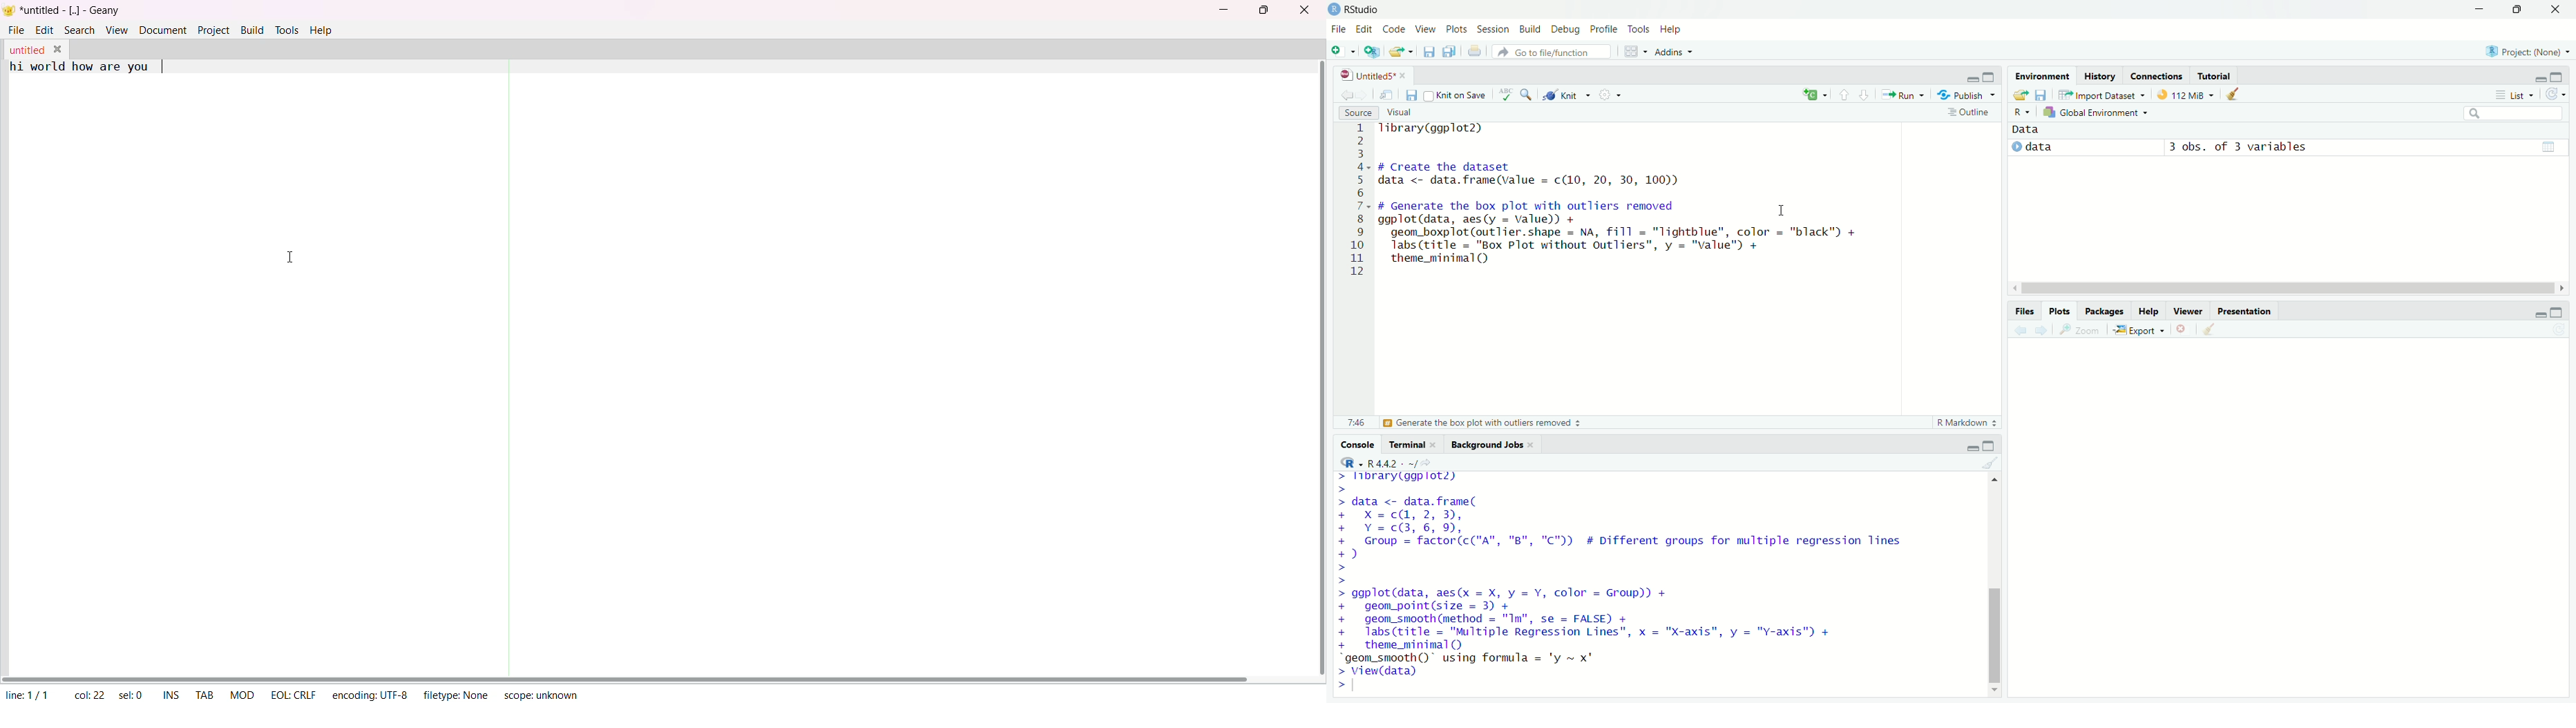 The height and width of the screenshot is (728, 2576). What do you see at coordinates (1458, 29) in the screenshot?
I see `Plots` at bounding box center [1458, 29].